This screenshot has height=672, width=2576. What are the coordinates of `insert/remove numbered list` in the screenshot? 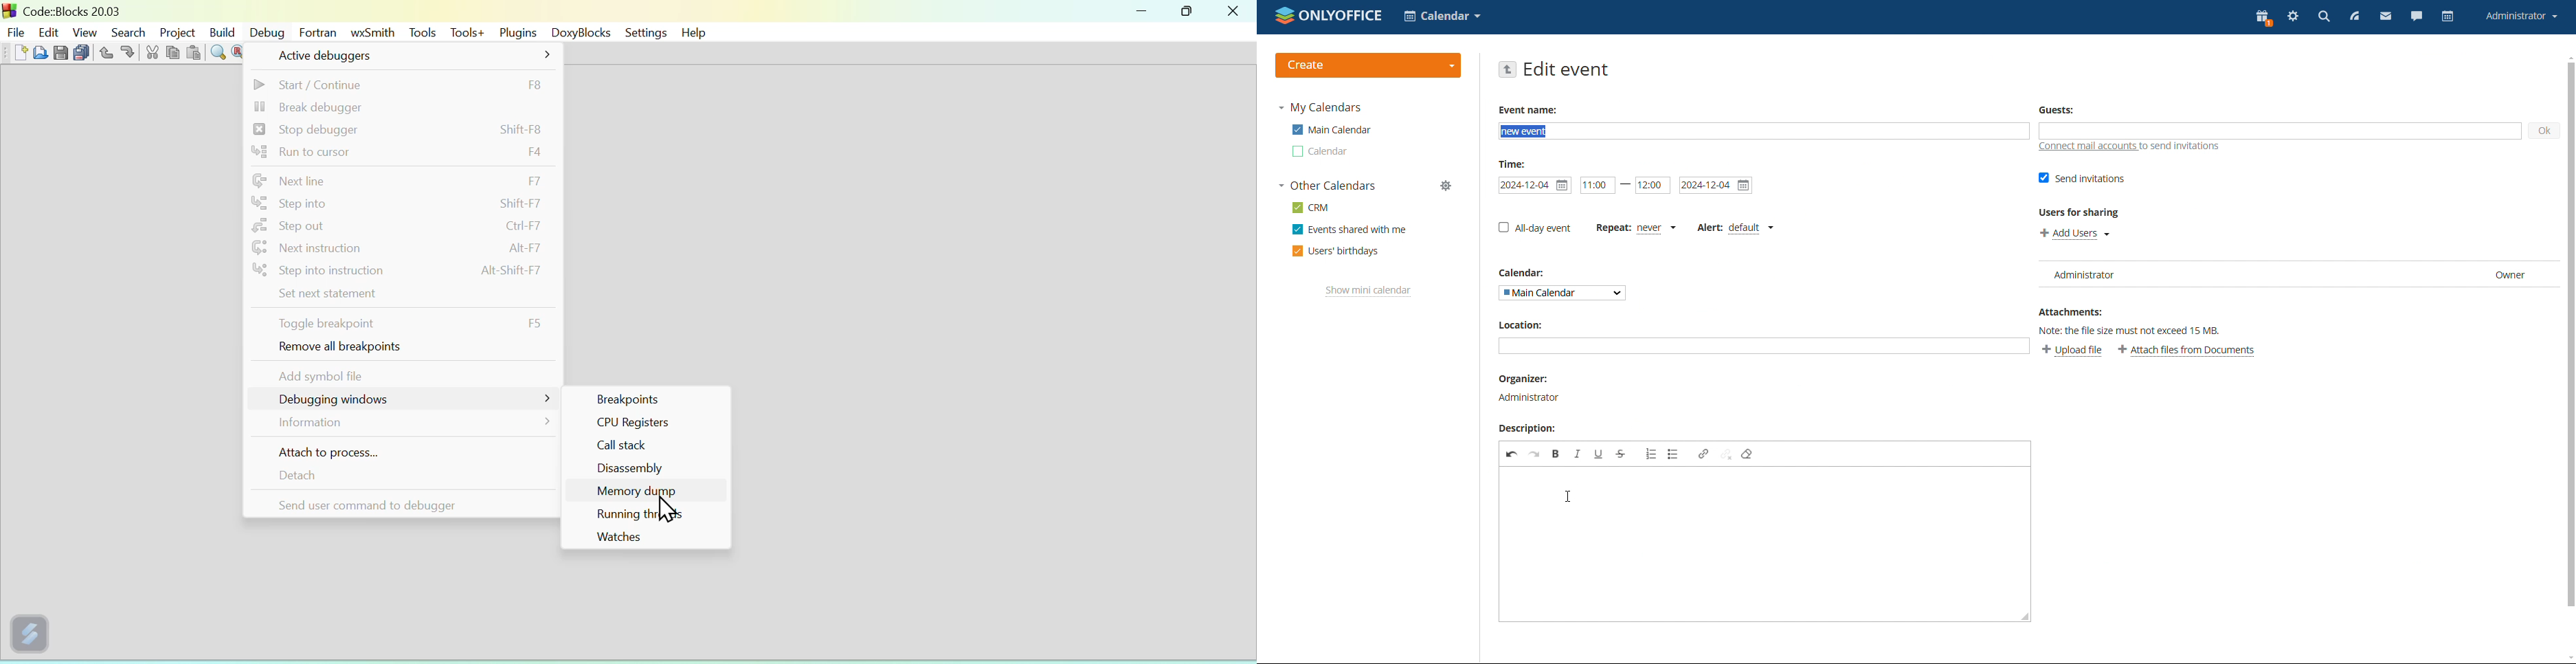 It's located at (1650, 453).